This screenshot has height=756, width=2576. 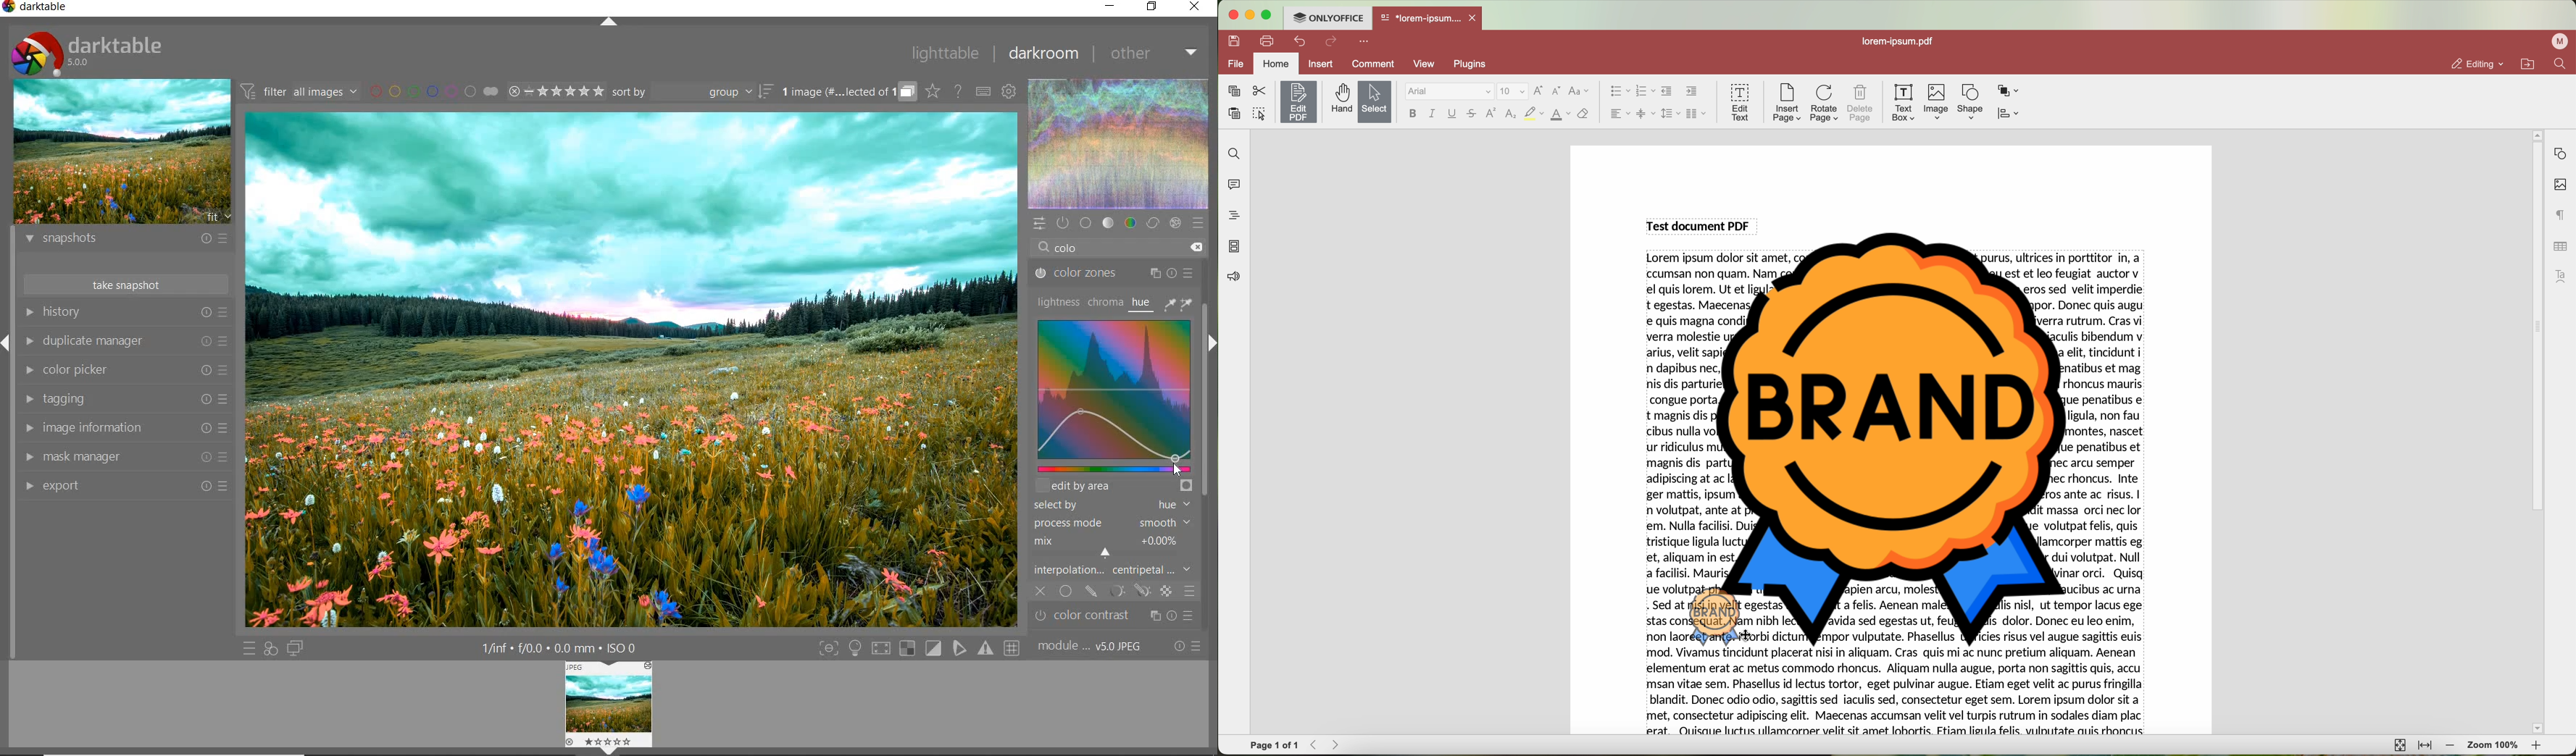 What do you see at coordinates (1045, 54) in the screenshot?
I see `darkroom` at bounding box center [1045, 54].